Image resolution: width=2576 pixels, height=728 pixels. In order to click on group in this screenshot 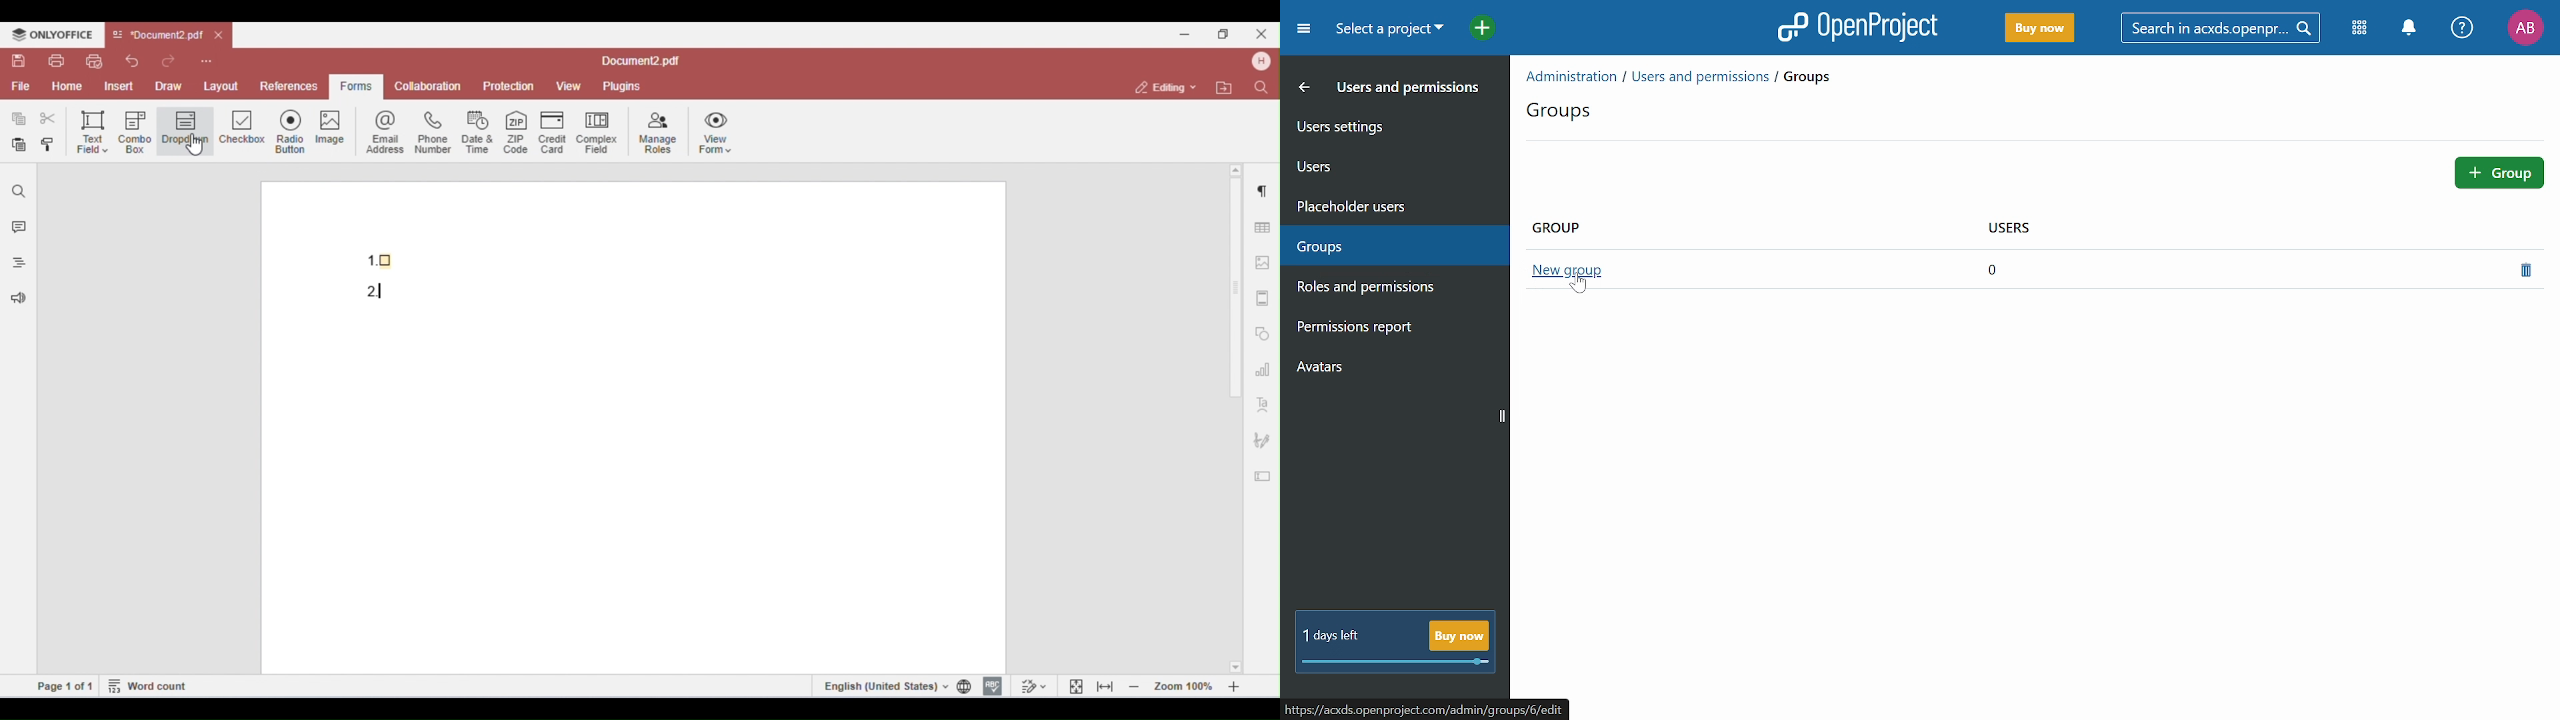, I will do `click(1563, 226)`.